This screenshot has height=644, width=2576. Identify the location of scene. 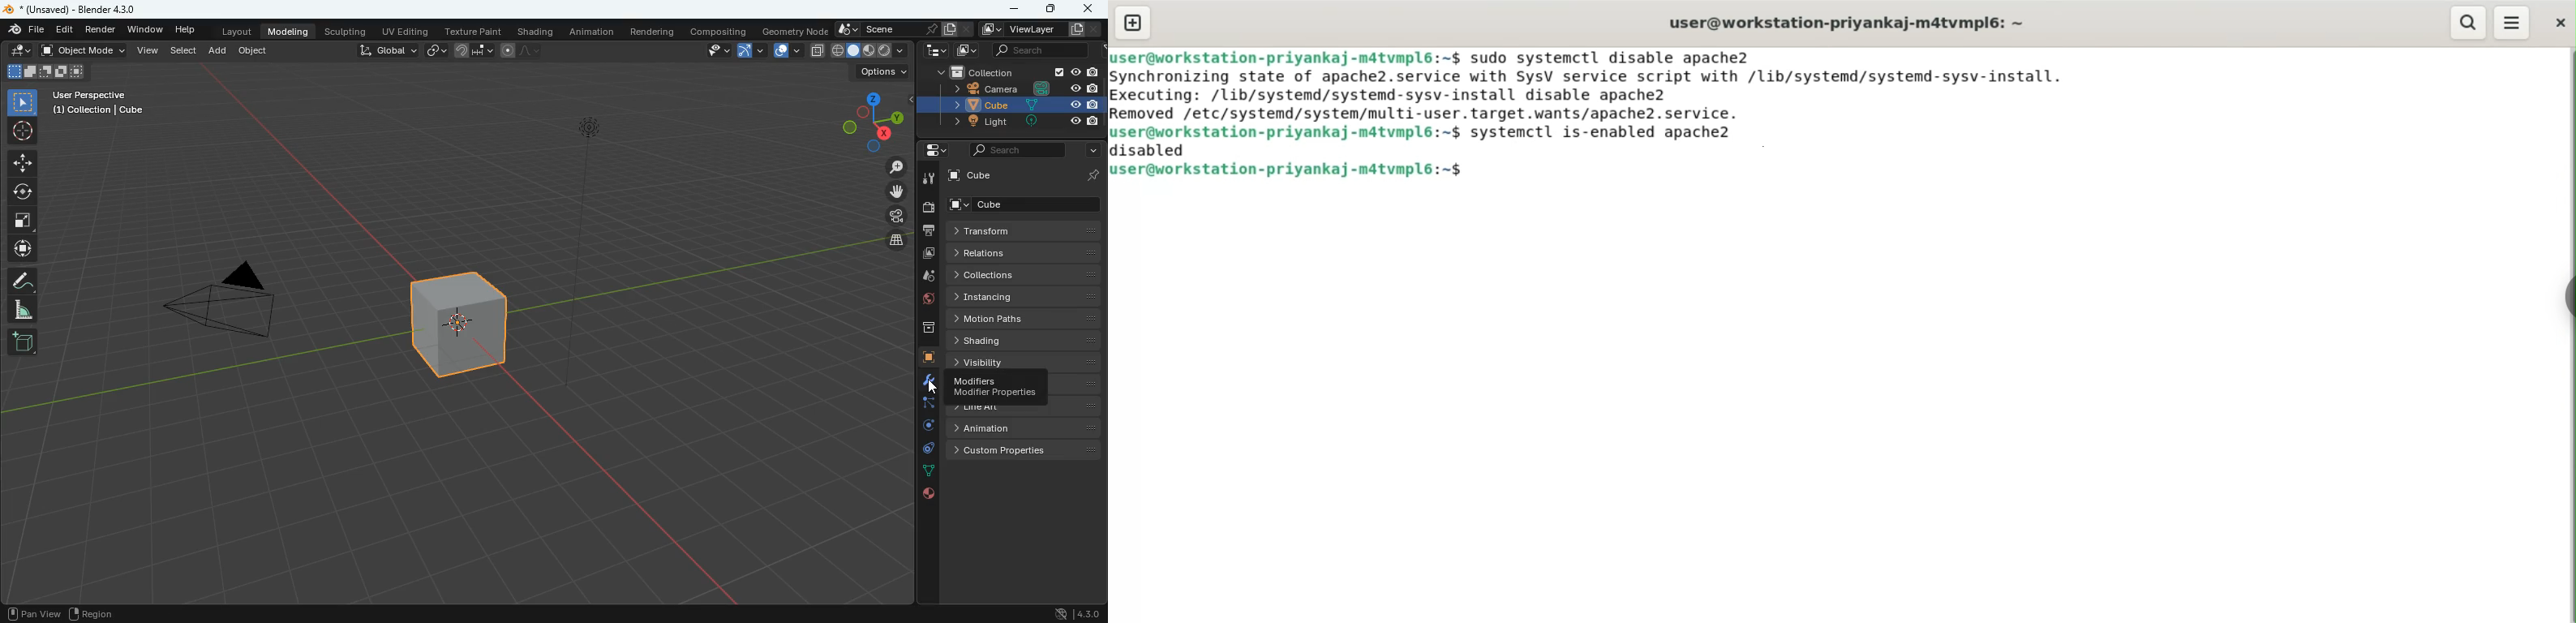
(903, 30).